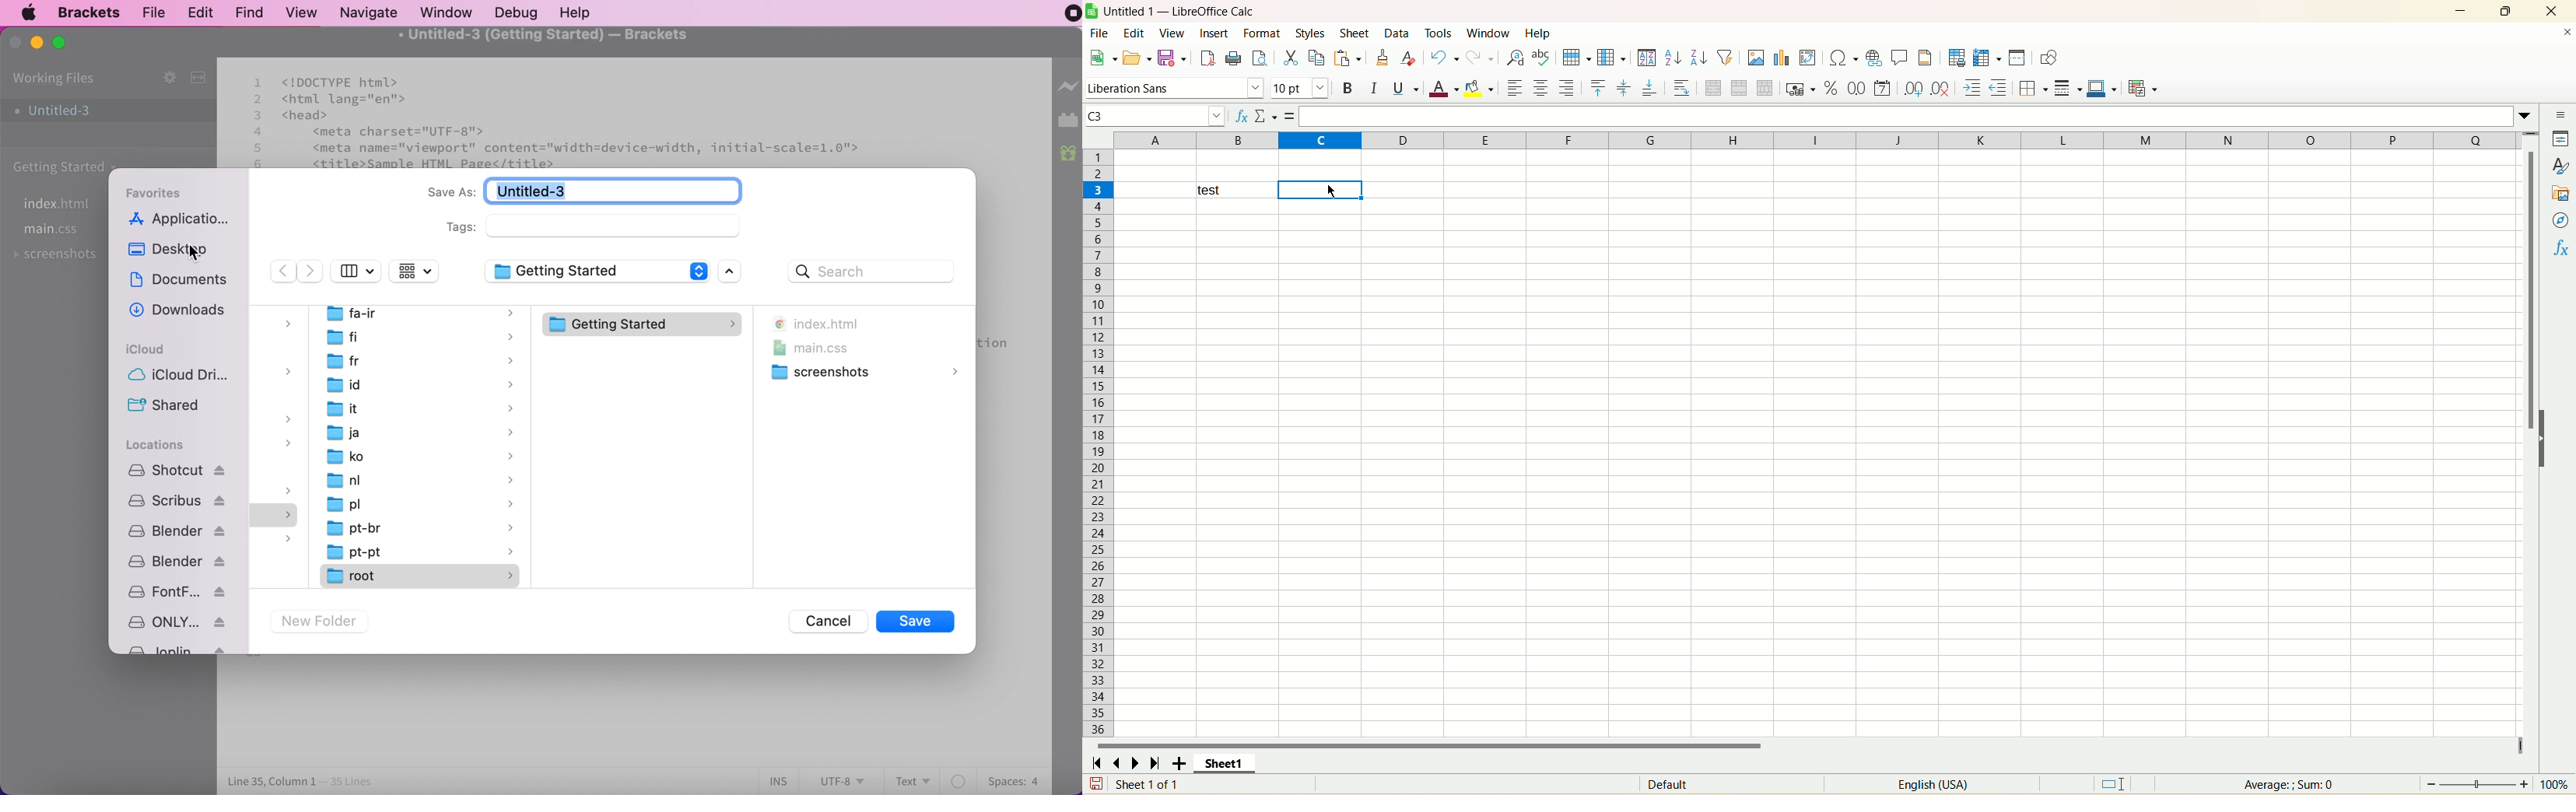 Image resolution: width=2576 pixels, height=812 pixels. Describe the element at coordinates (421, 383) in the screenshot. I see `id` at that location.